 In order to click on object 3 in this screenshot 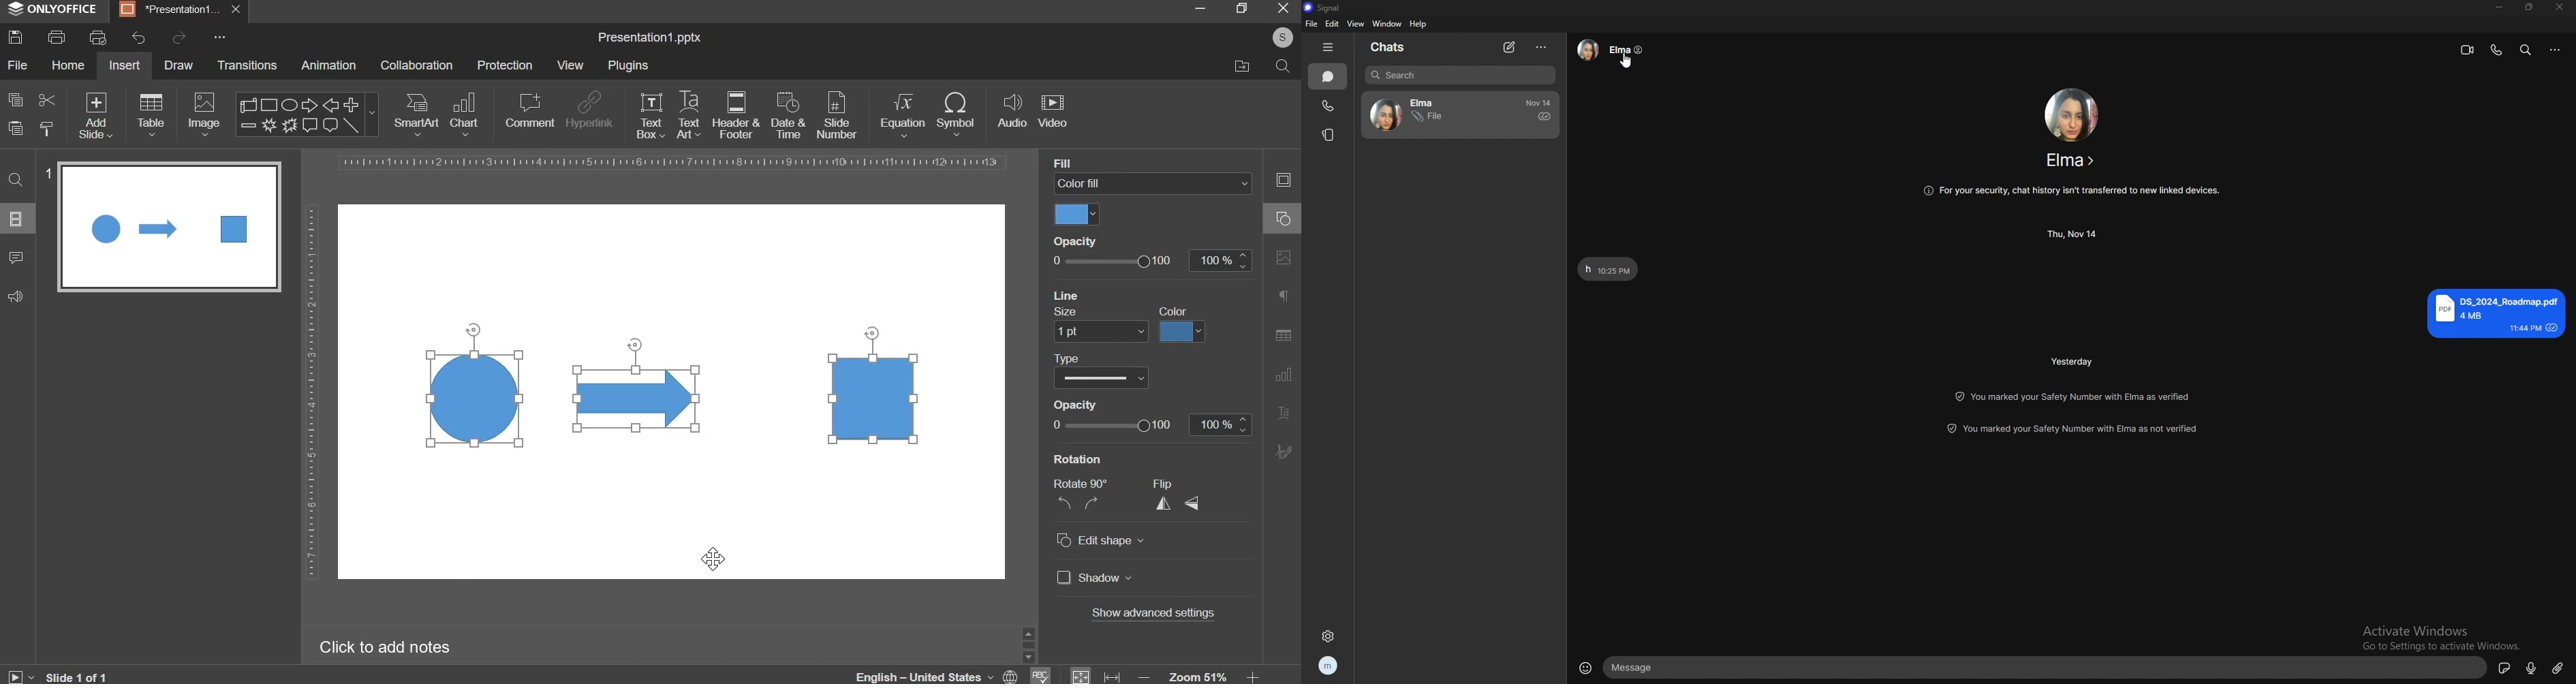, I will do `click(875, 403)`.